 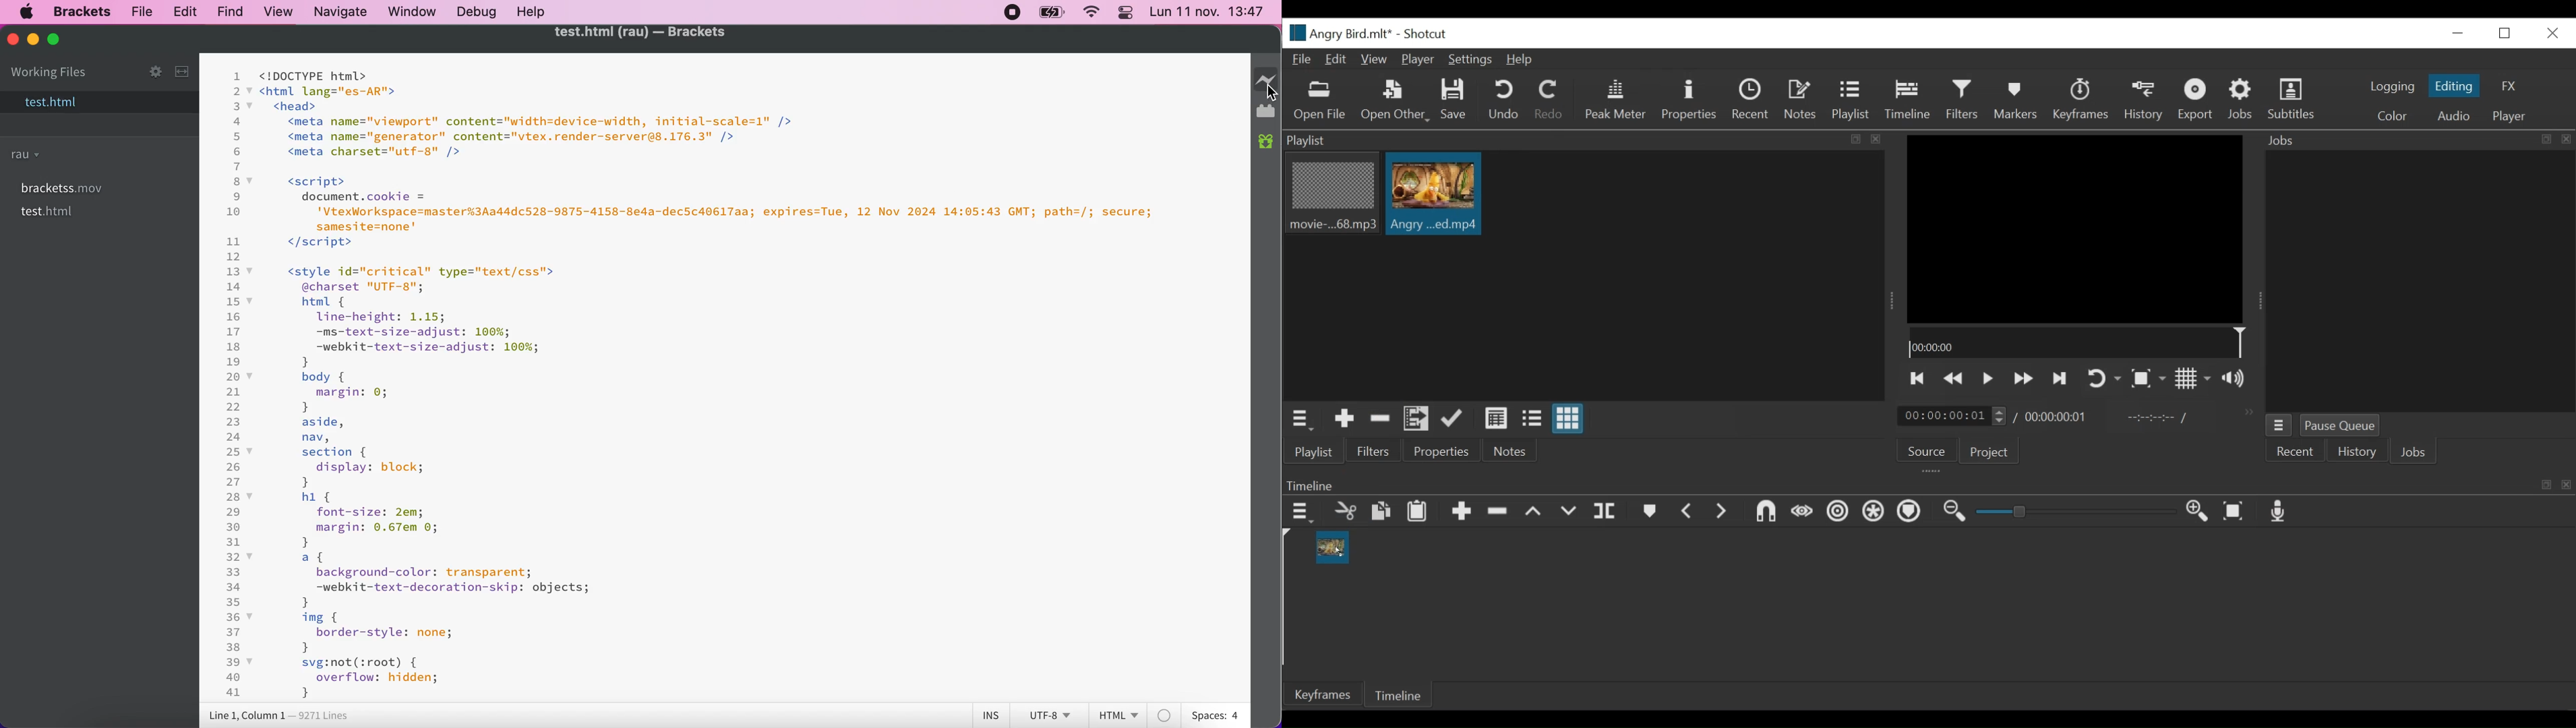 I want to click on Playlist, so click(x=1315, y=452).